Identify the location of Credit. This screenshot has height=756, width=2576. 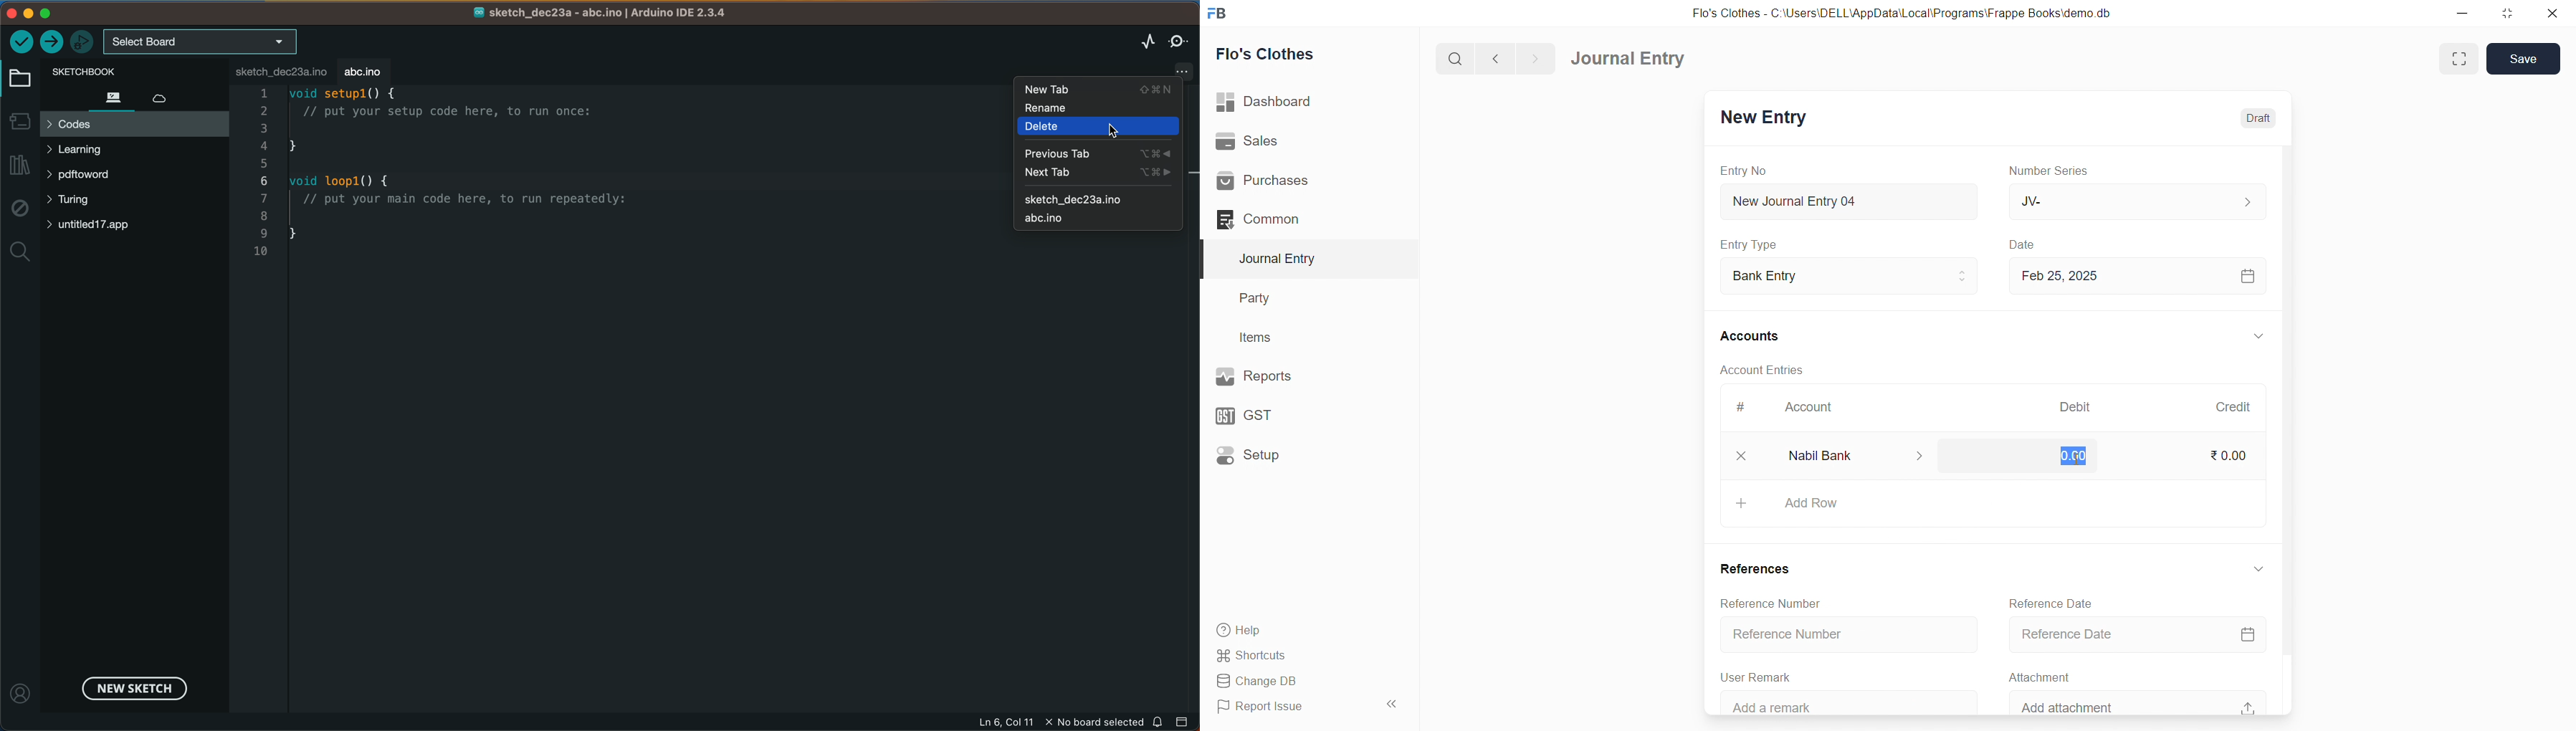
(2233, 407).